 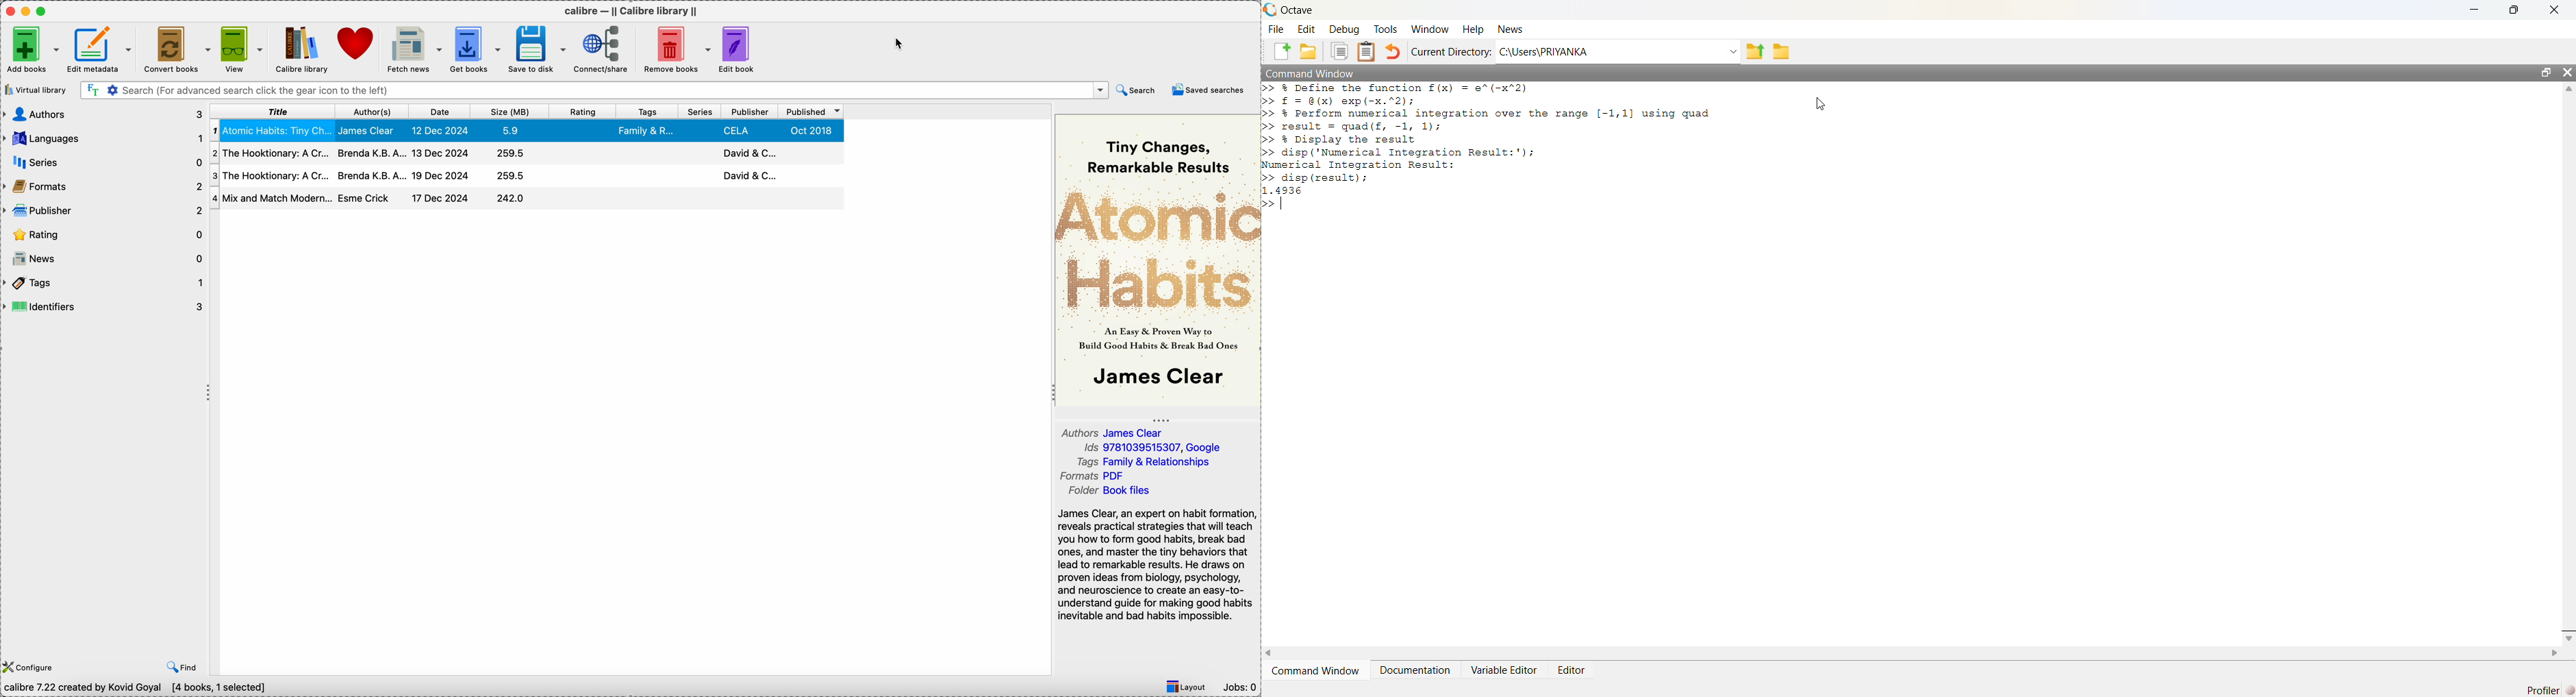 I want to click on book cover preview, so click(x=1158, y=259).